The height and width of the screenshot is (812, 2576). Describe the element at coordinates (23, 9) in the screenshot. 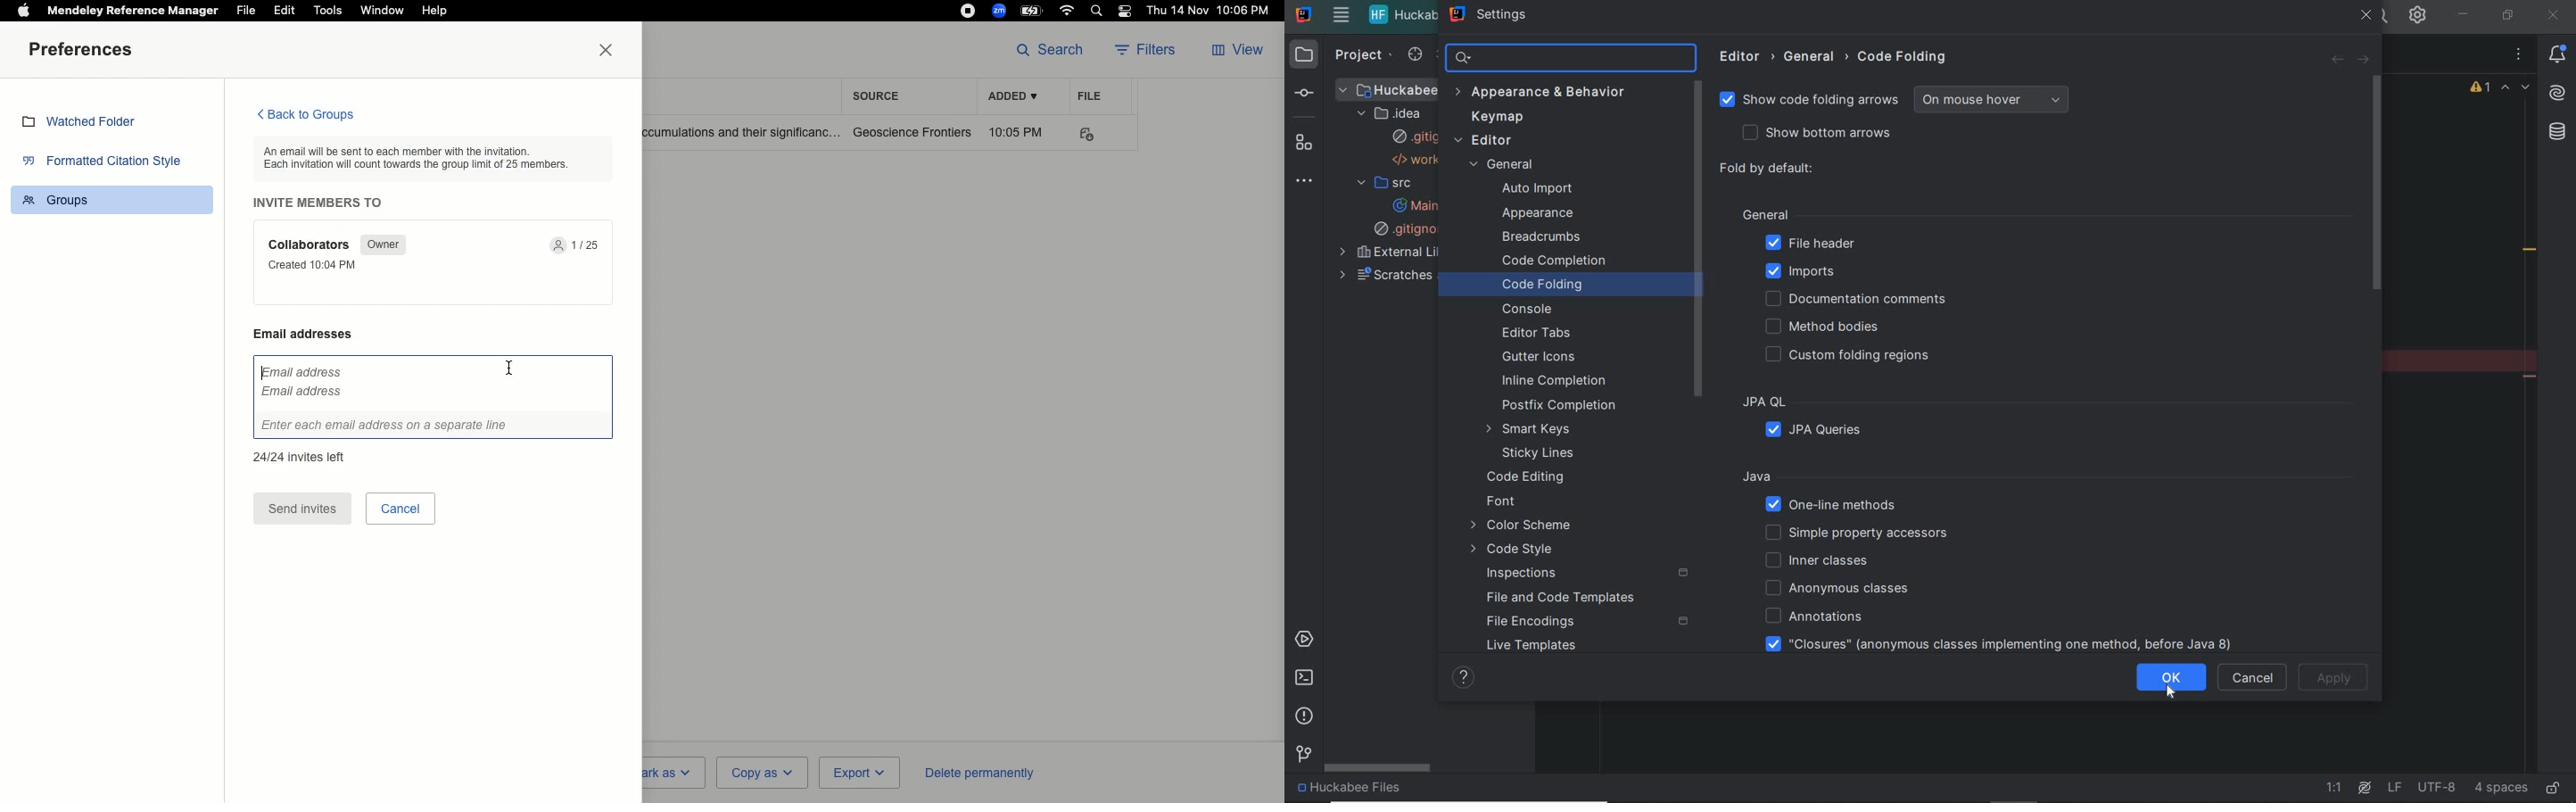

I see `Apple logo` at that location.